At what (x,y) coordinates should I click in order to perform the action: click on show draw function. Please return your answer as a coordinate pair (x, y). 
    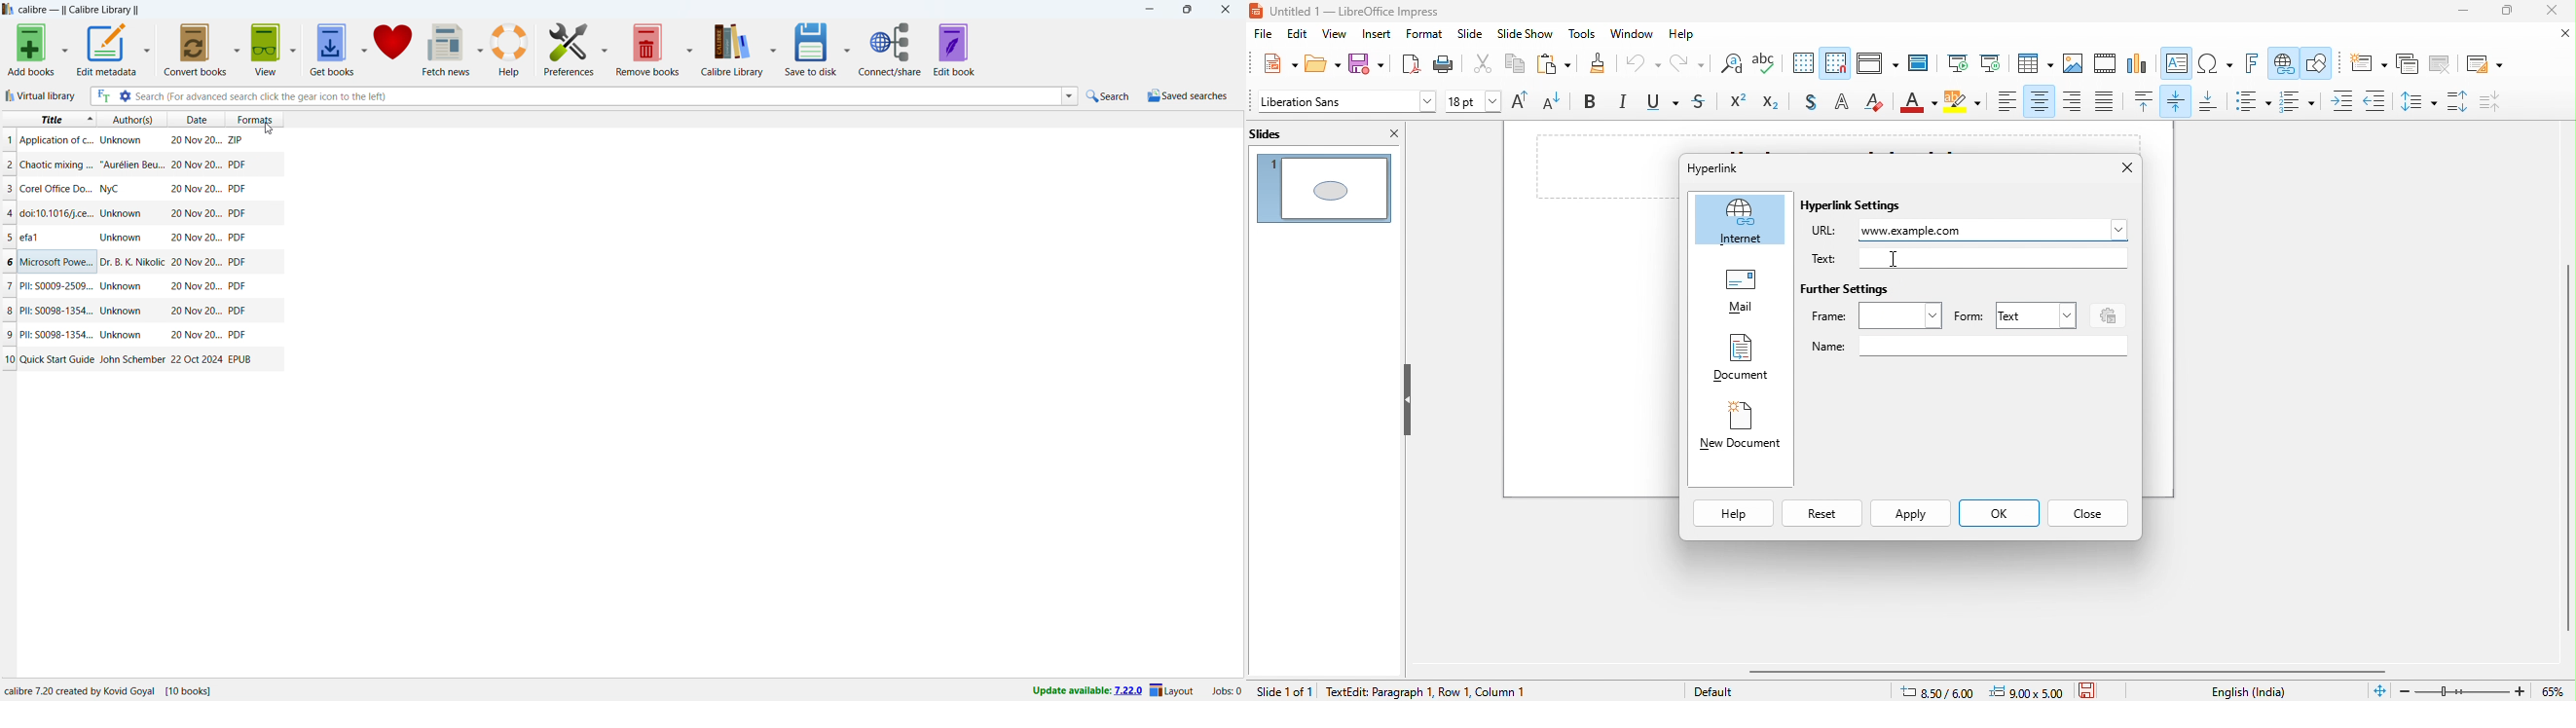
    Looking at the image, I should click on (2318, 65).